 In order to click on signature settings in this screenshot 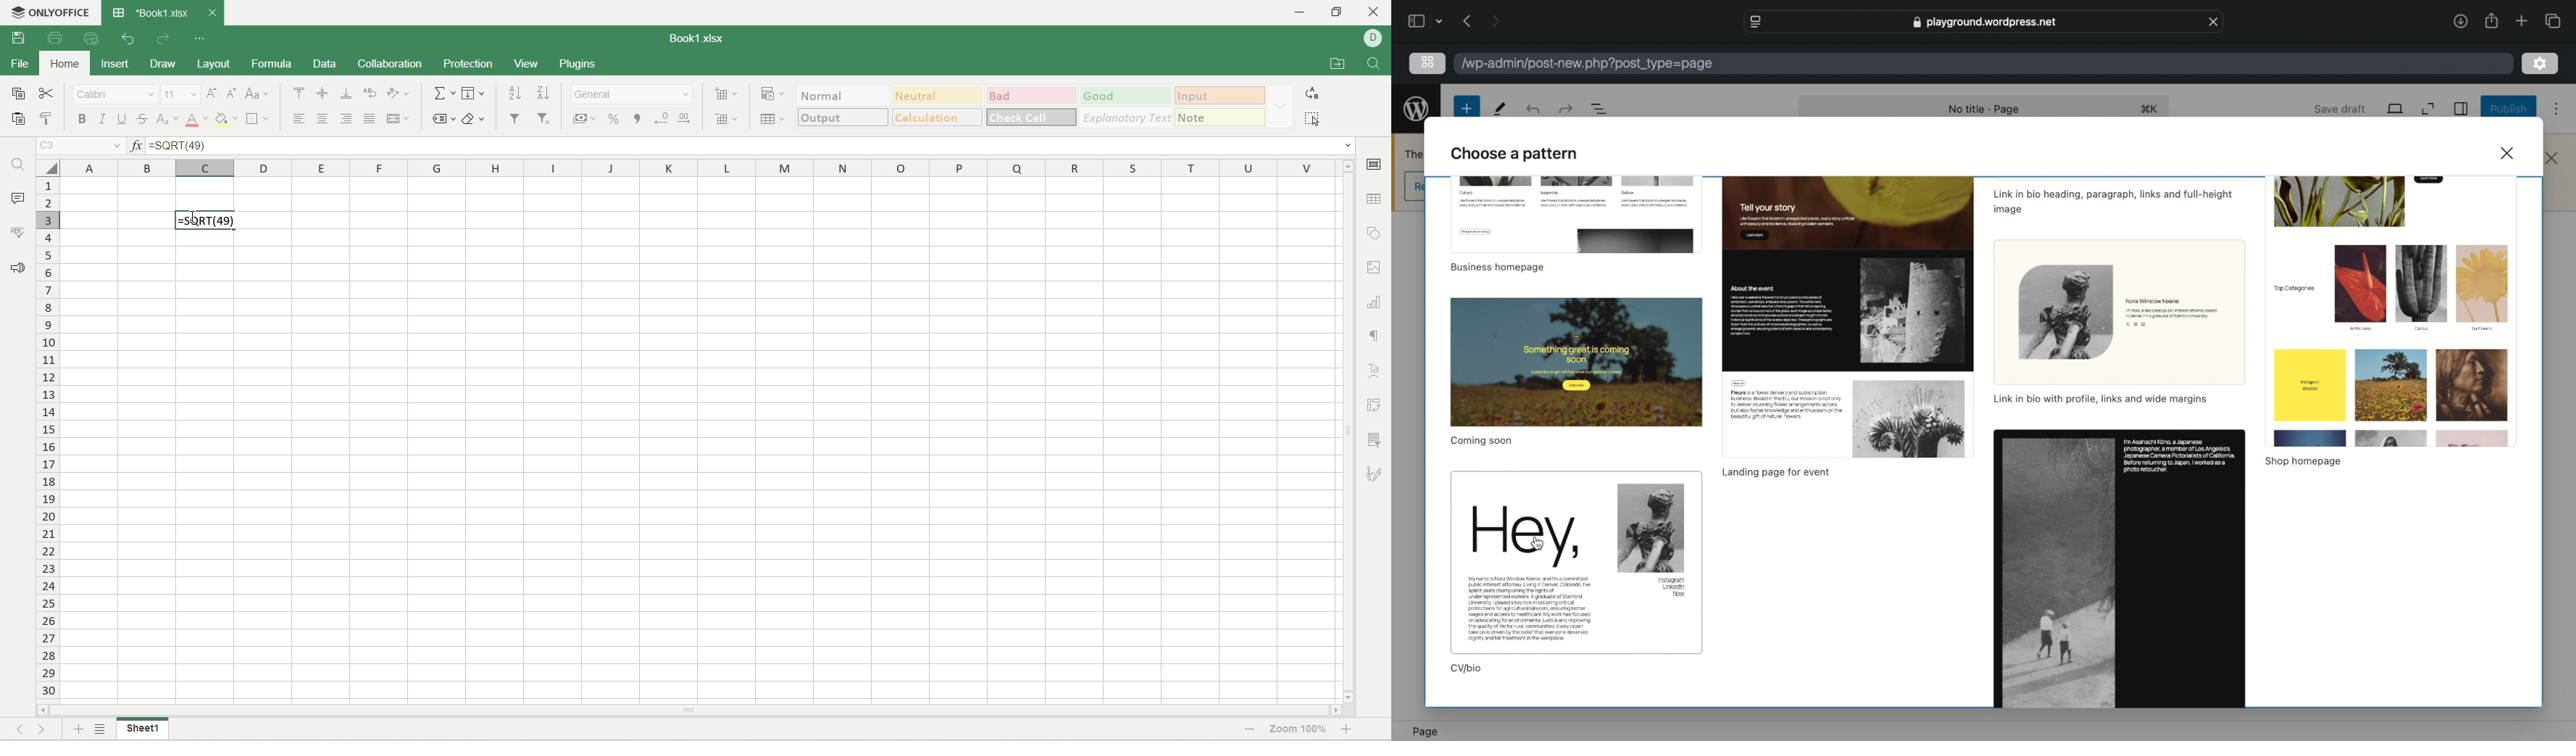, I will do `click(1378, 473)`.